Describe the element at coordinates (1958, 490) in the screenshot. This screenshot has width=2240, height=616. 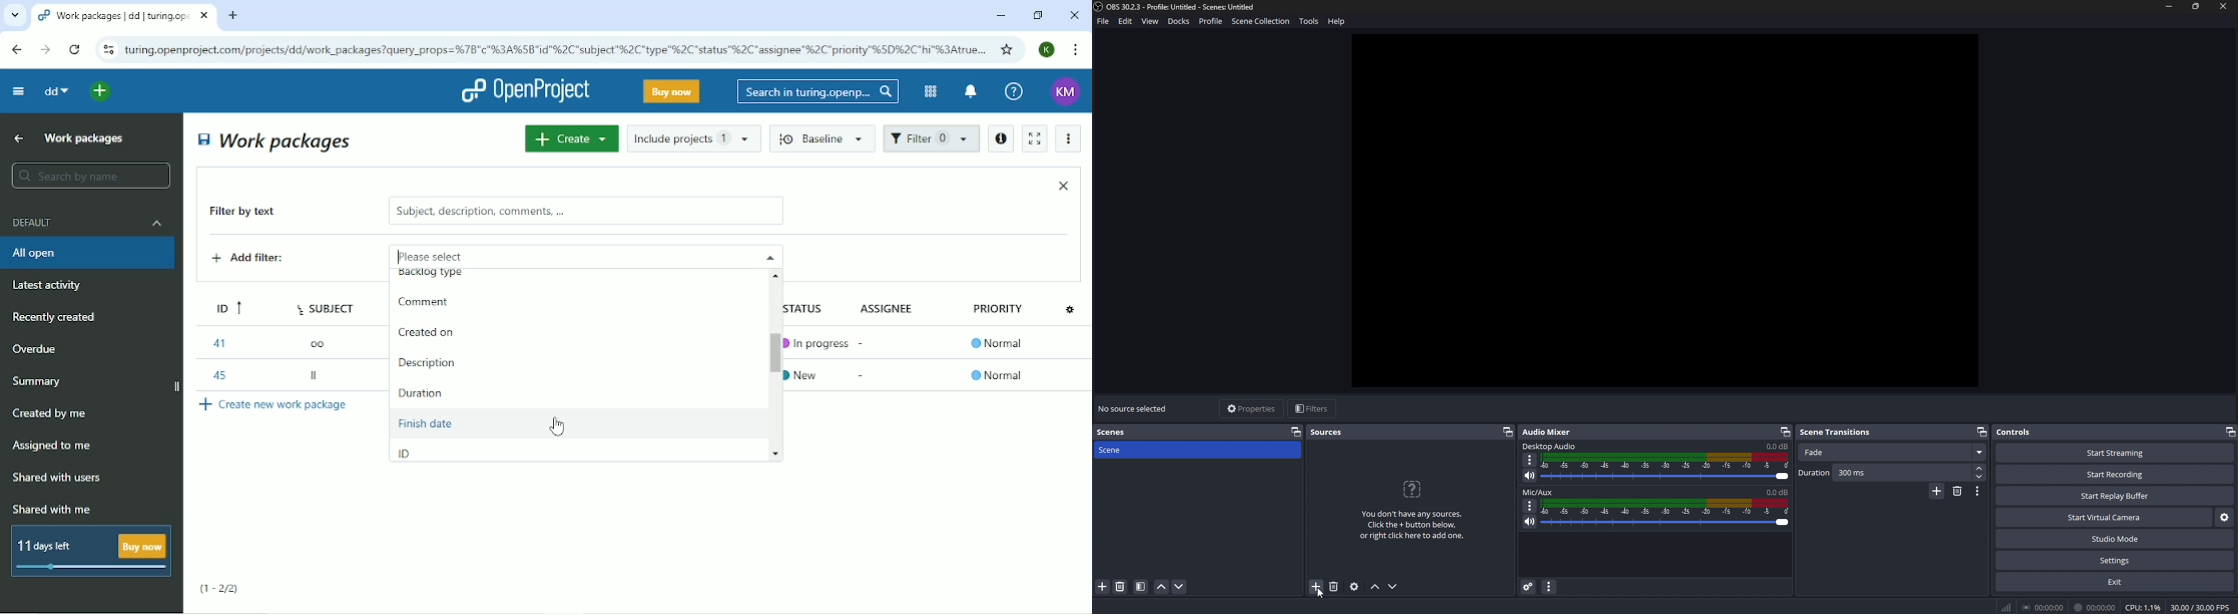
I see `remove transition` at that location.